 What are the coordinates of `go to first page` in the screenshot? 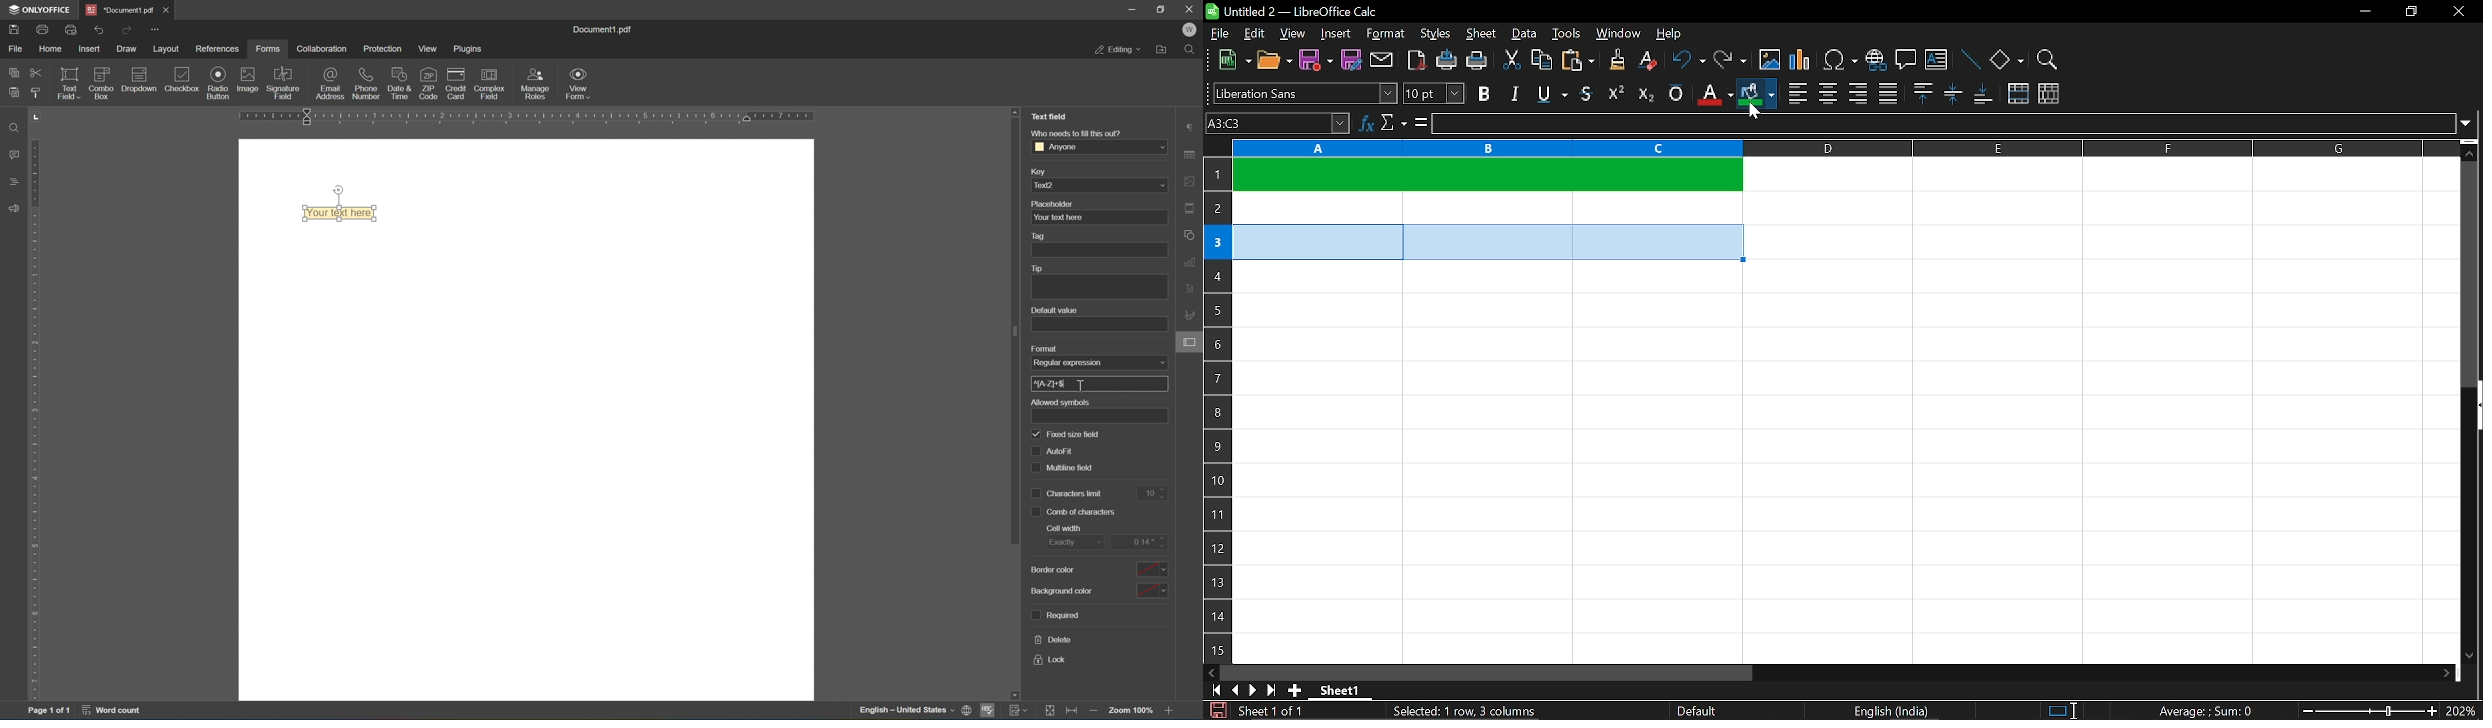 It's located at (1213, 691).